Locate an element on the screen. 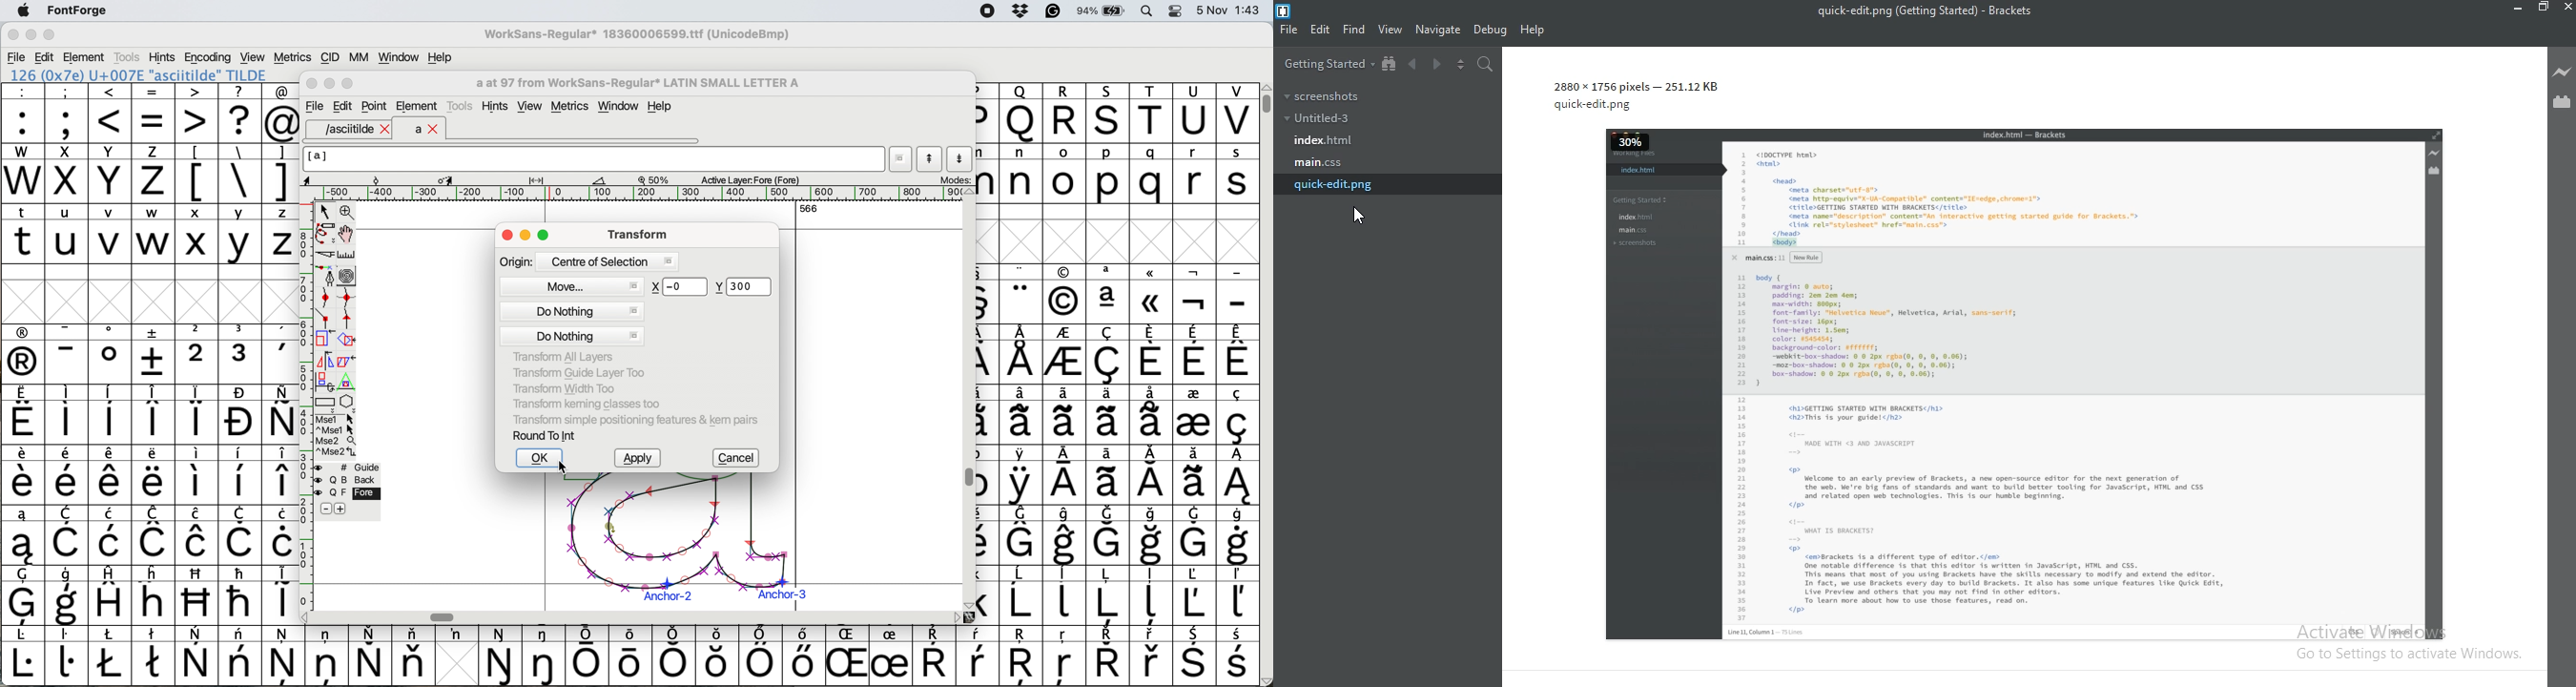 Image resolution: width=2576 pixels, height=700 pixels. show next letter is located at coordinates (962, 159).